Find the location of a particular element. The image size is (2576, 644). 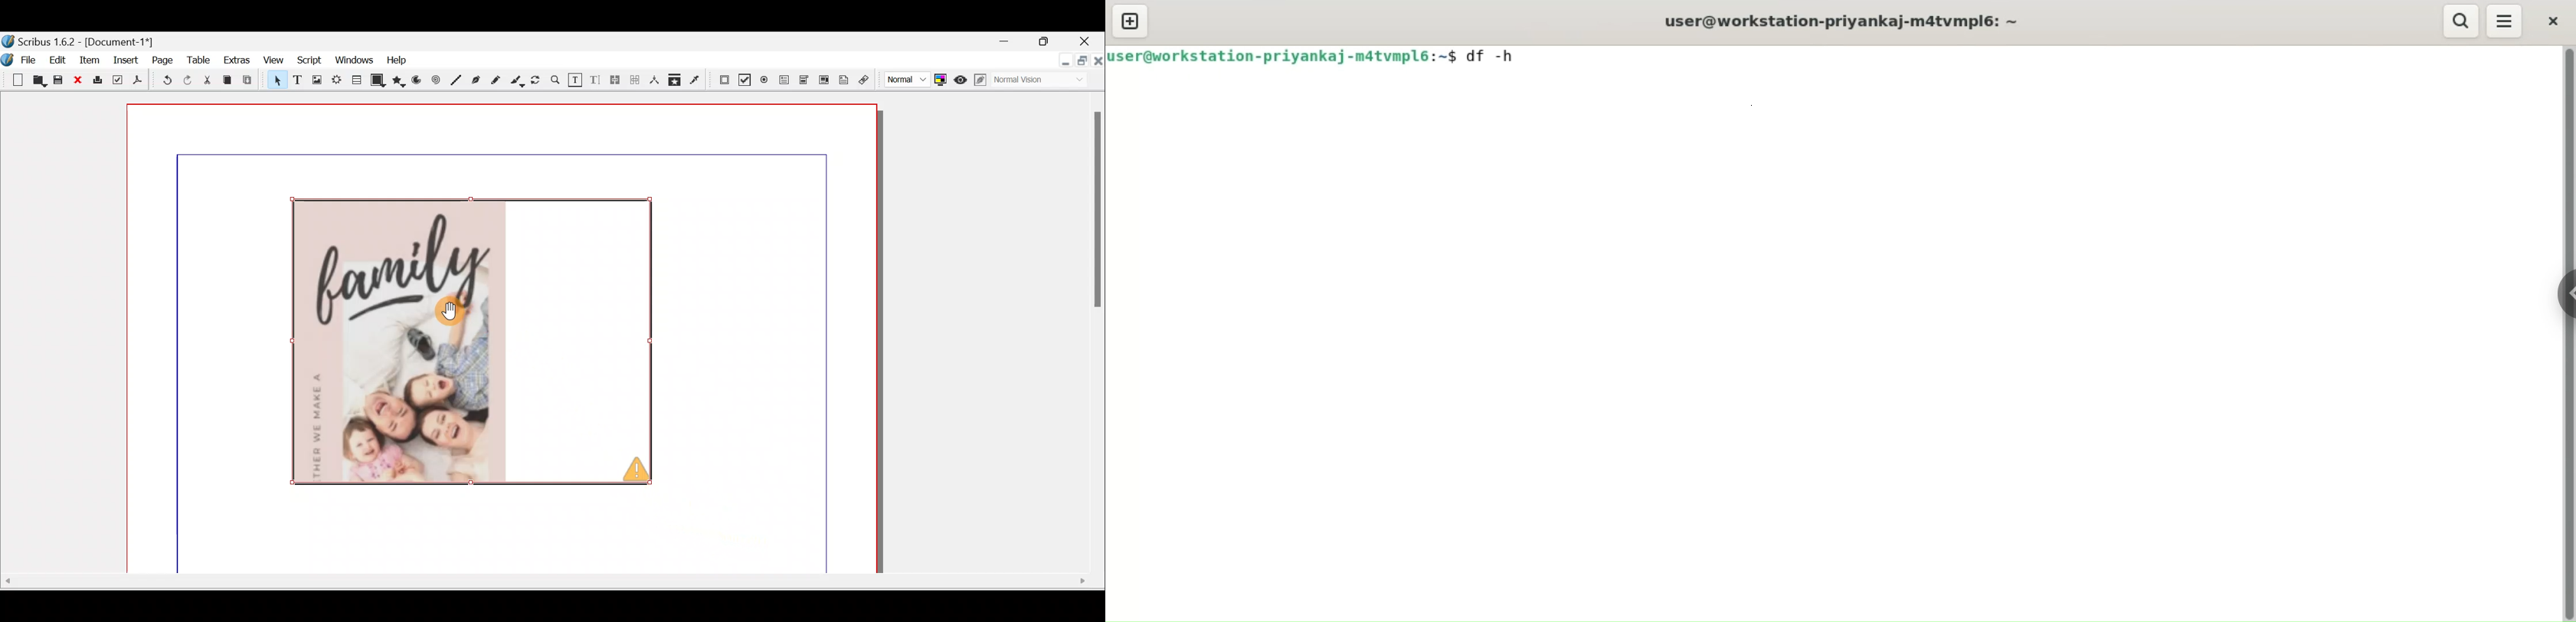

Bezier curve is located at coordinates (473, 81).